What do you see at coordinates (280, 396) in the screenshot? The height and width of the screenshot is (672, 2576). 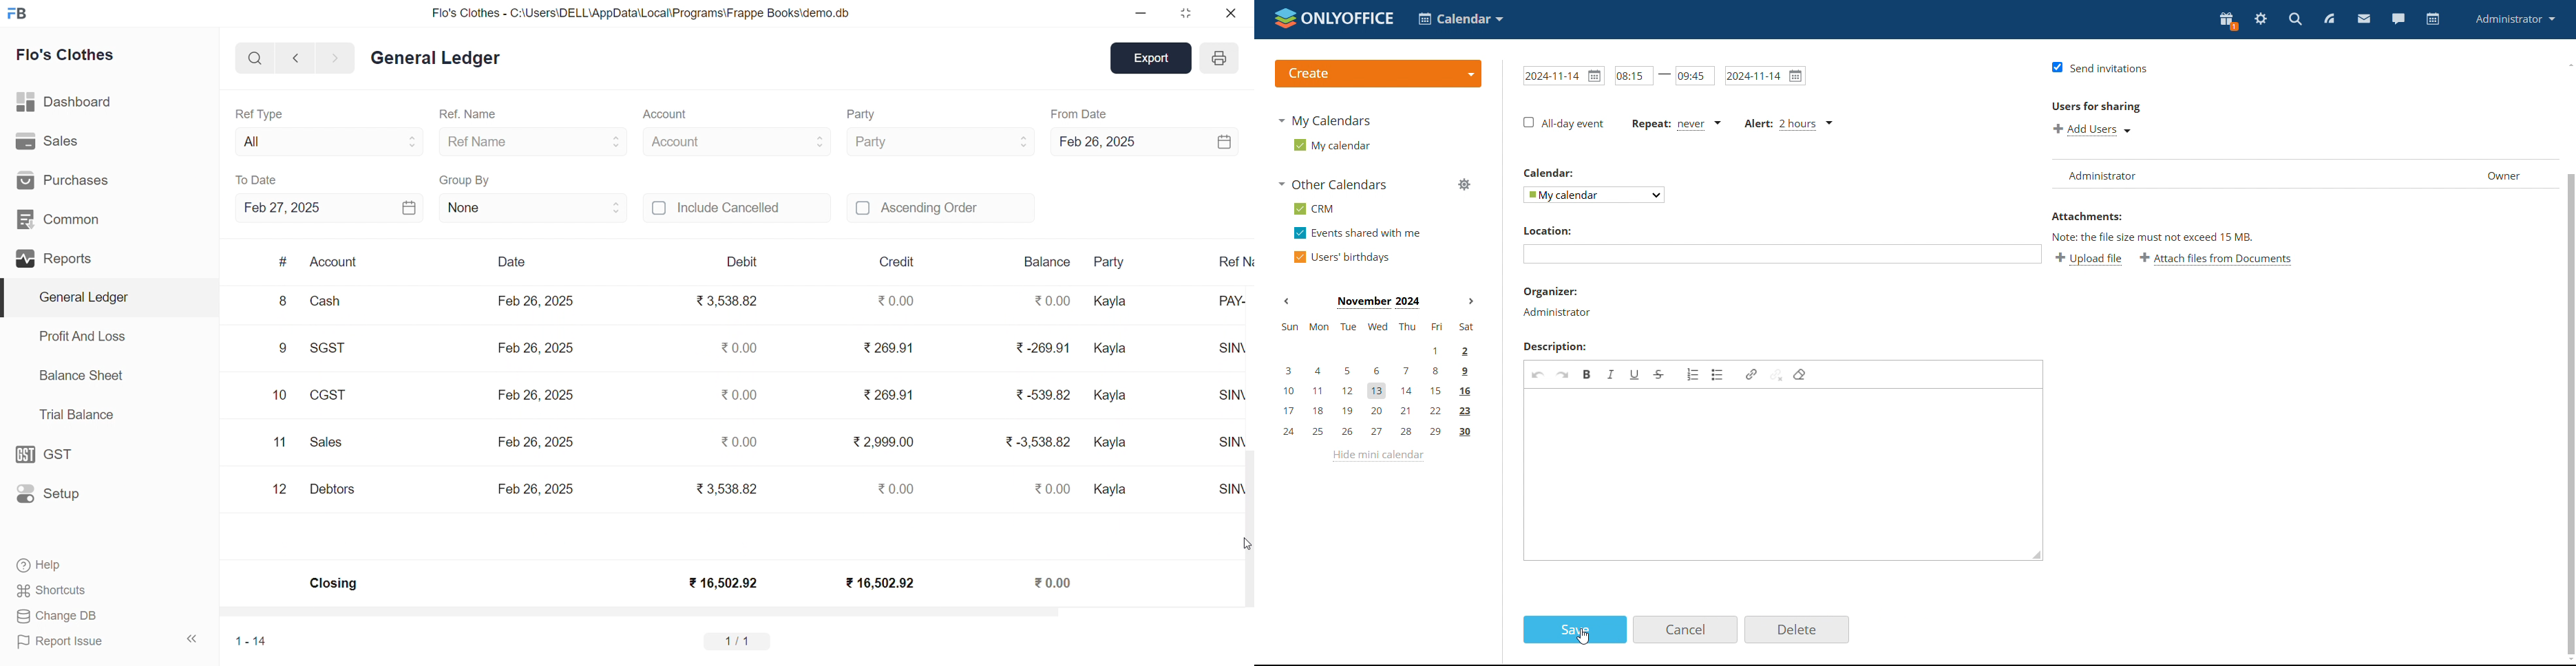 I see `10` at bounding box center [280, 396].